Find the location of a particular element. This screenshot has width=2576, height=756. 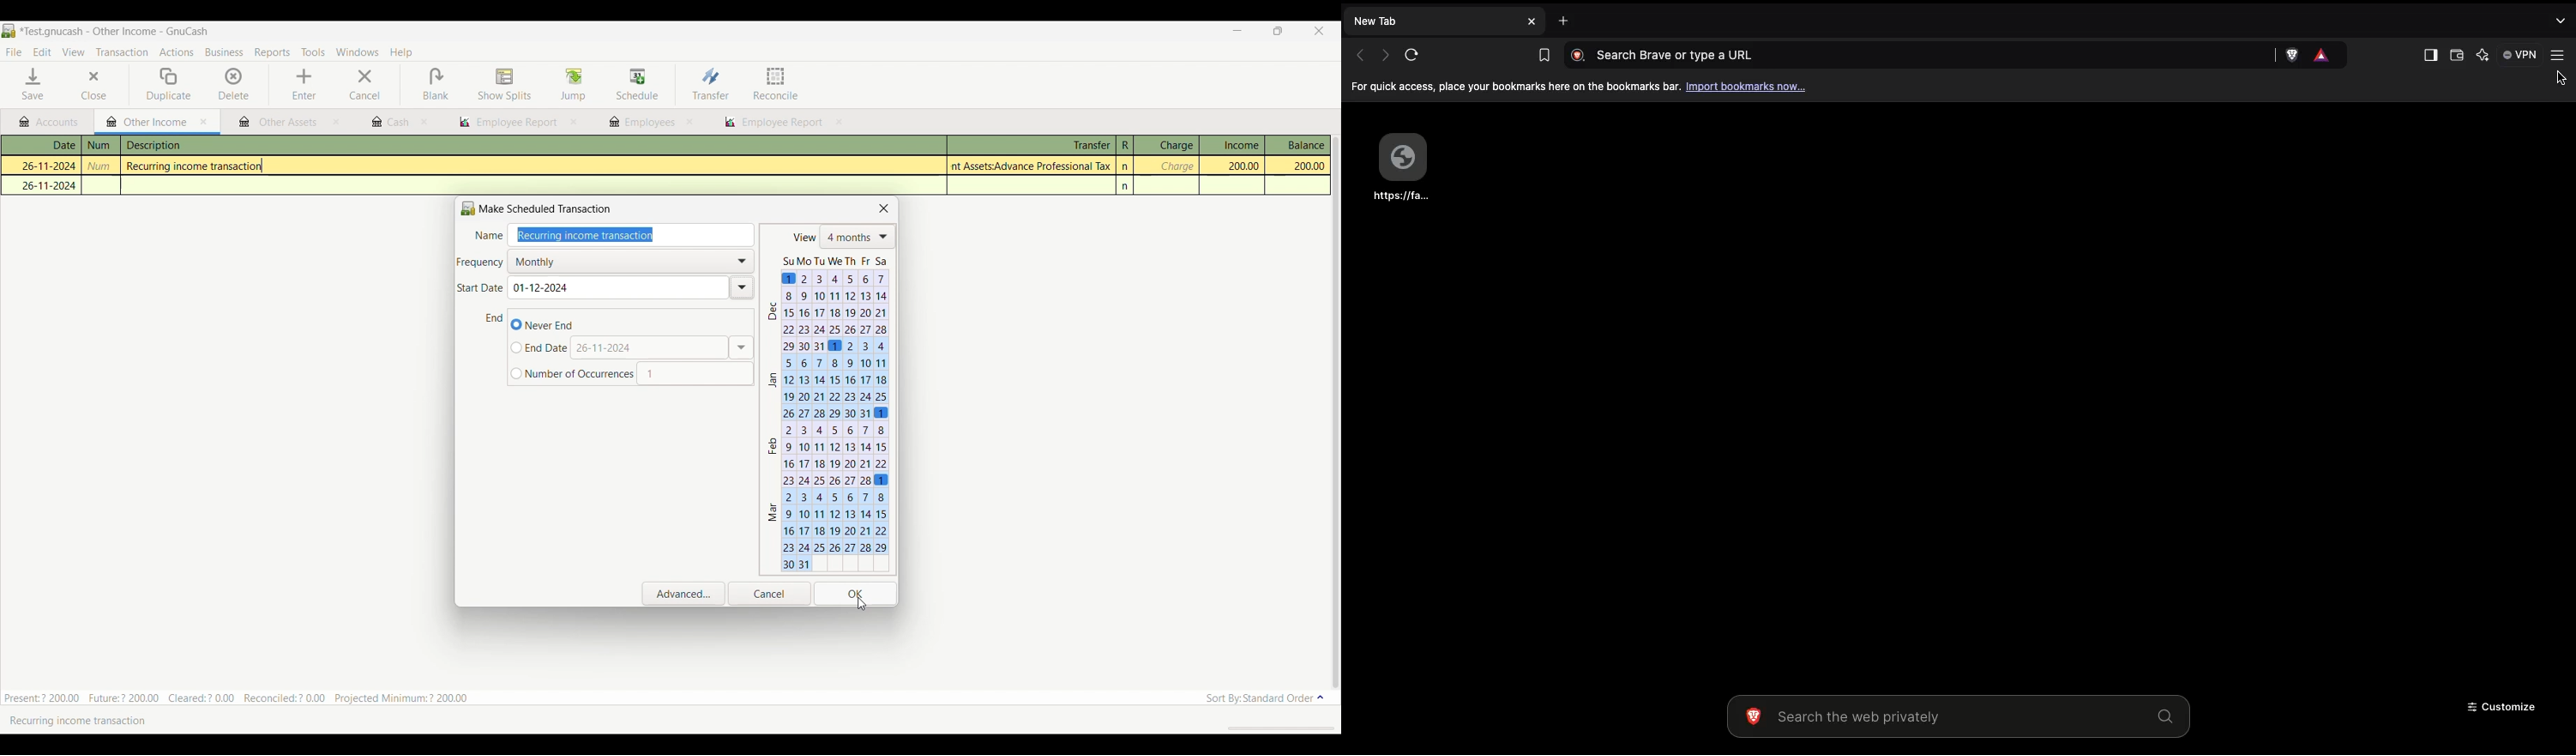

Blank is located at coordinates (435, 85).